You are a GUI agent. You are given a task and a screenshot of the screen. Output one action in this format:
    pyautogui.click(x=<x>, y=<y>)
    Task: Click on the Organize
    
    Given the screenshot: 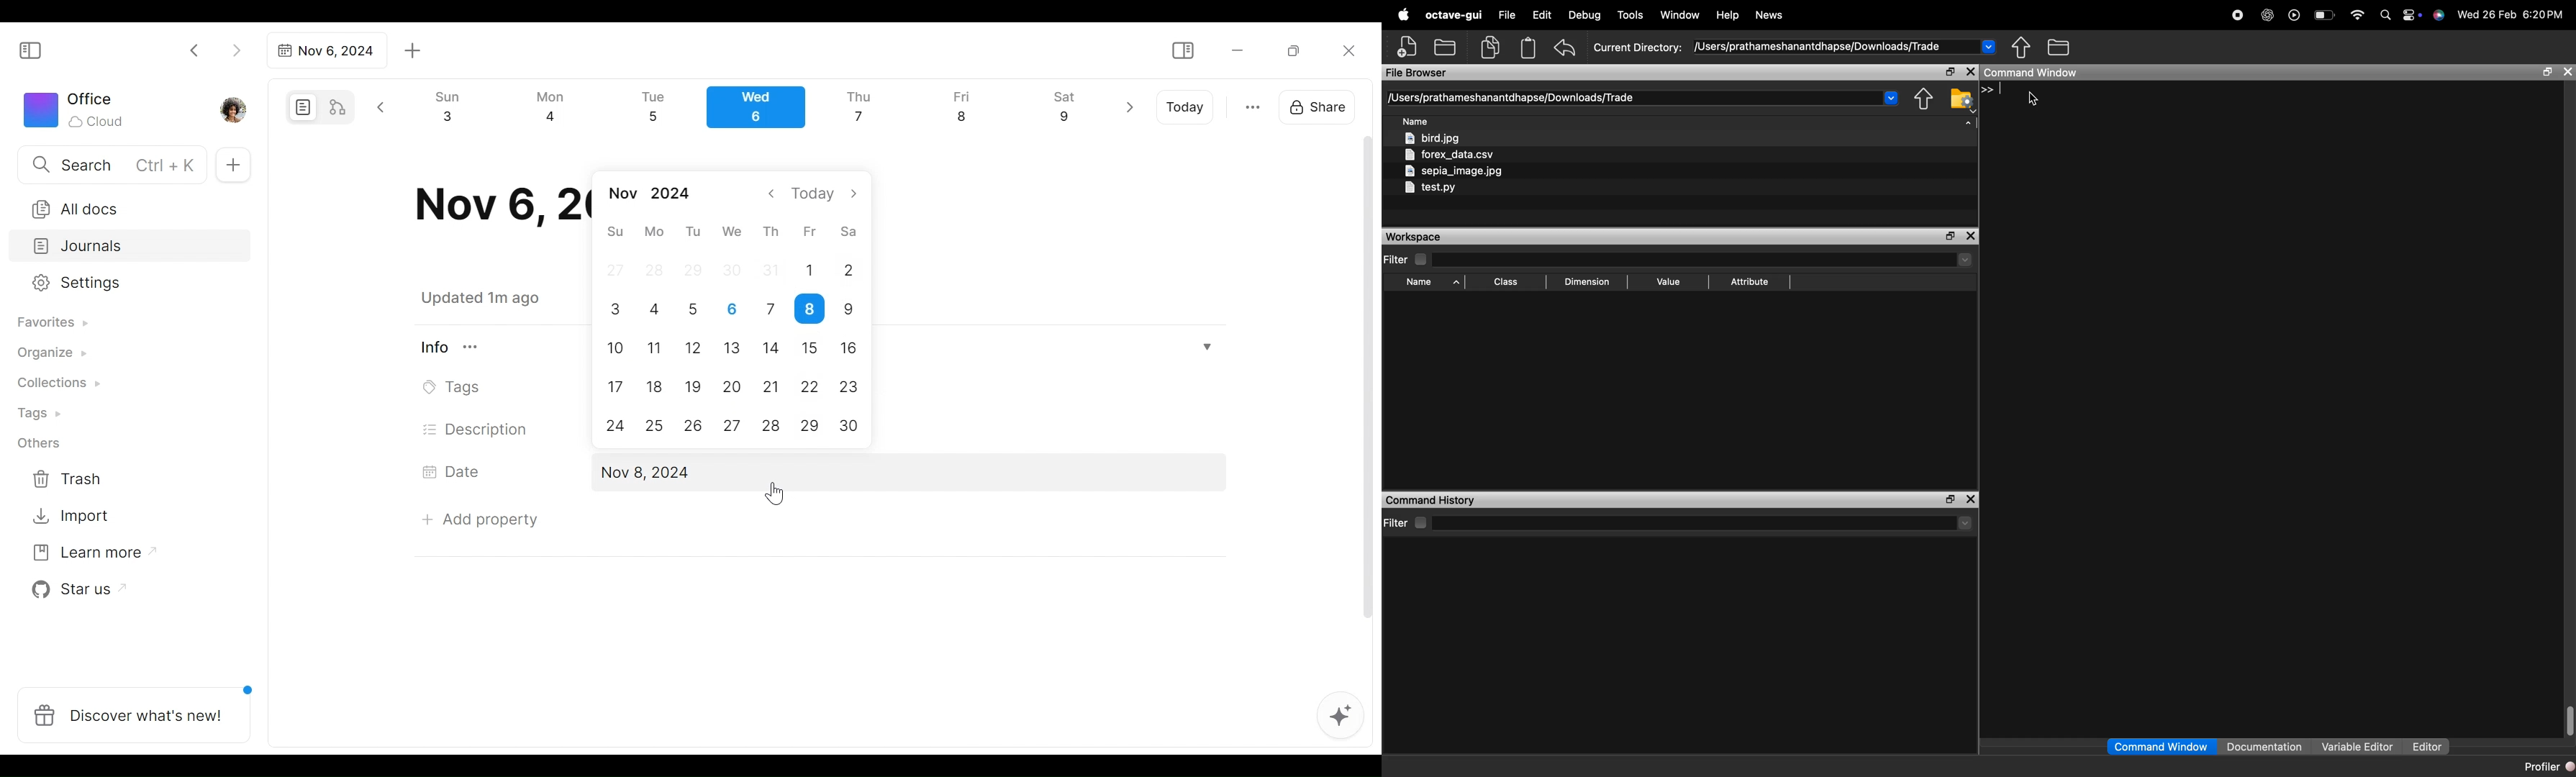 What is the action you would take?
    pyautogui.click(x=50, y=354)
    